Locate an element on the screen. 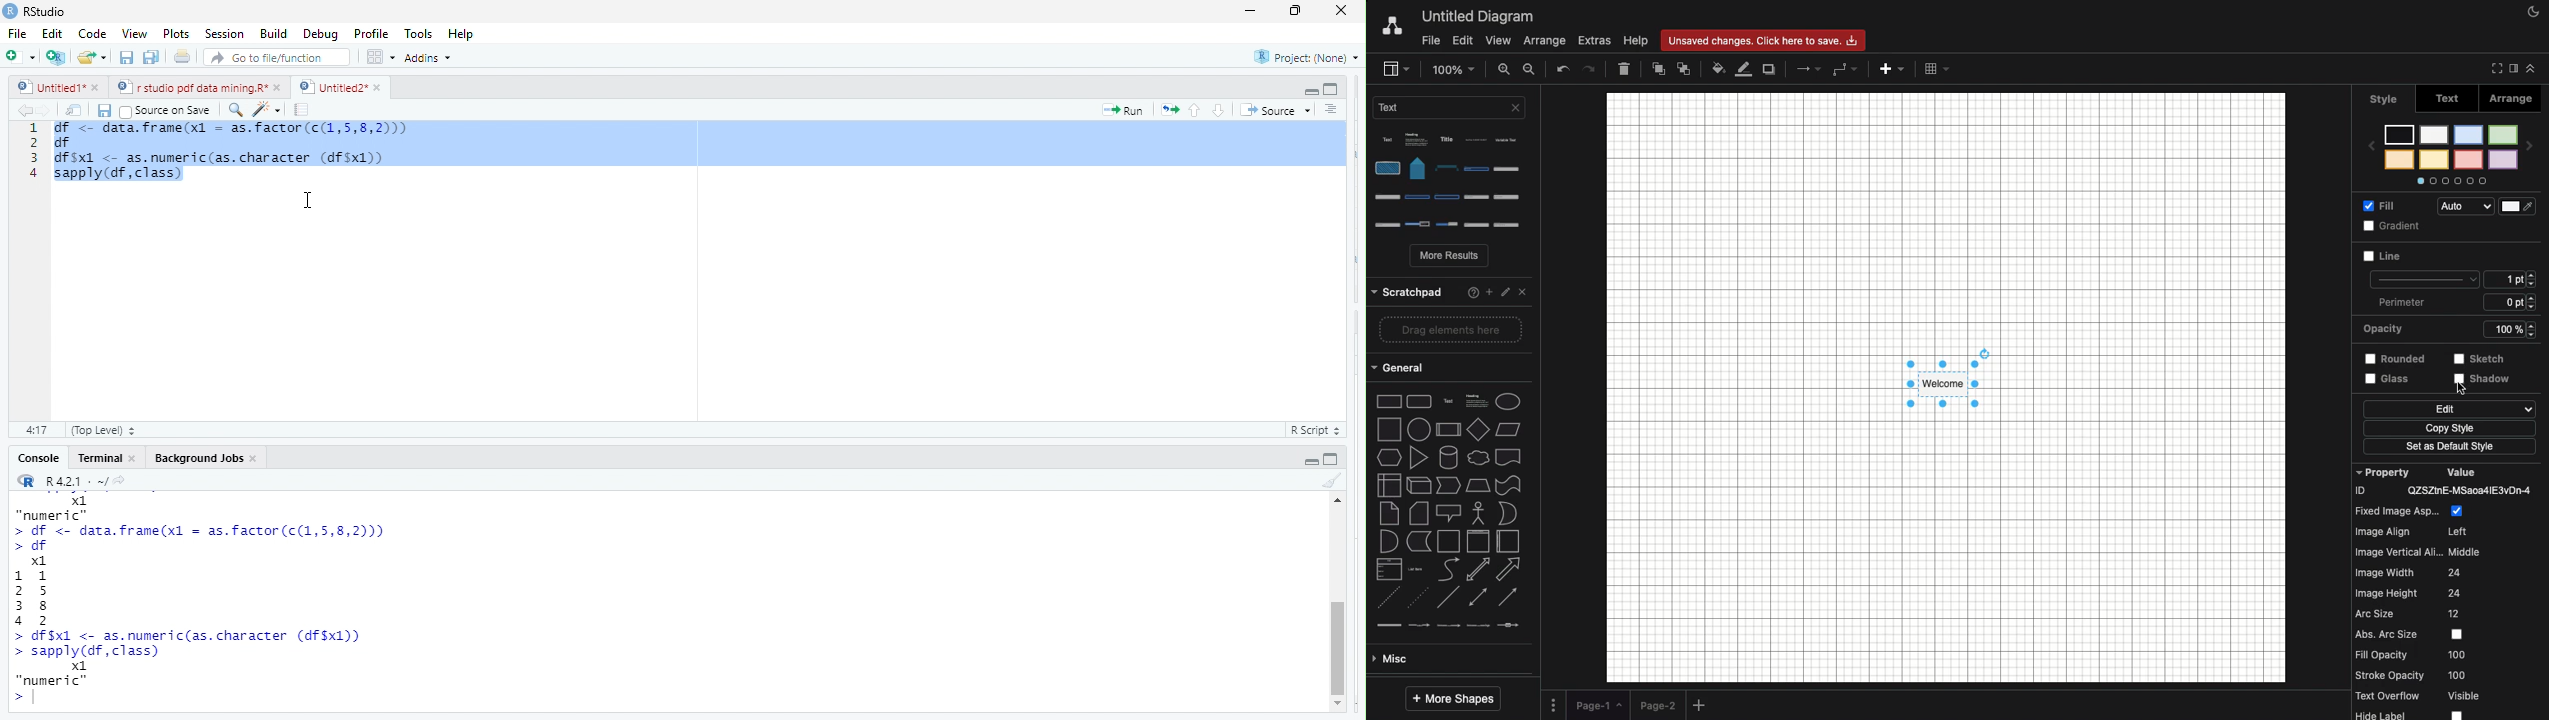  create a project is located at coordinates (56, 58).